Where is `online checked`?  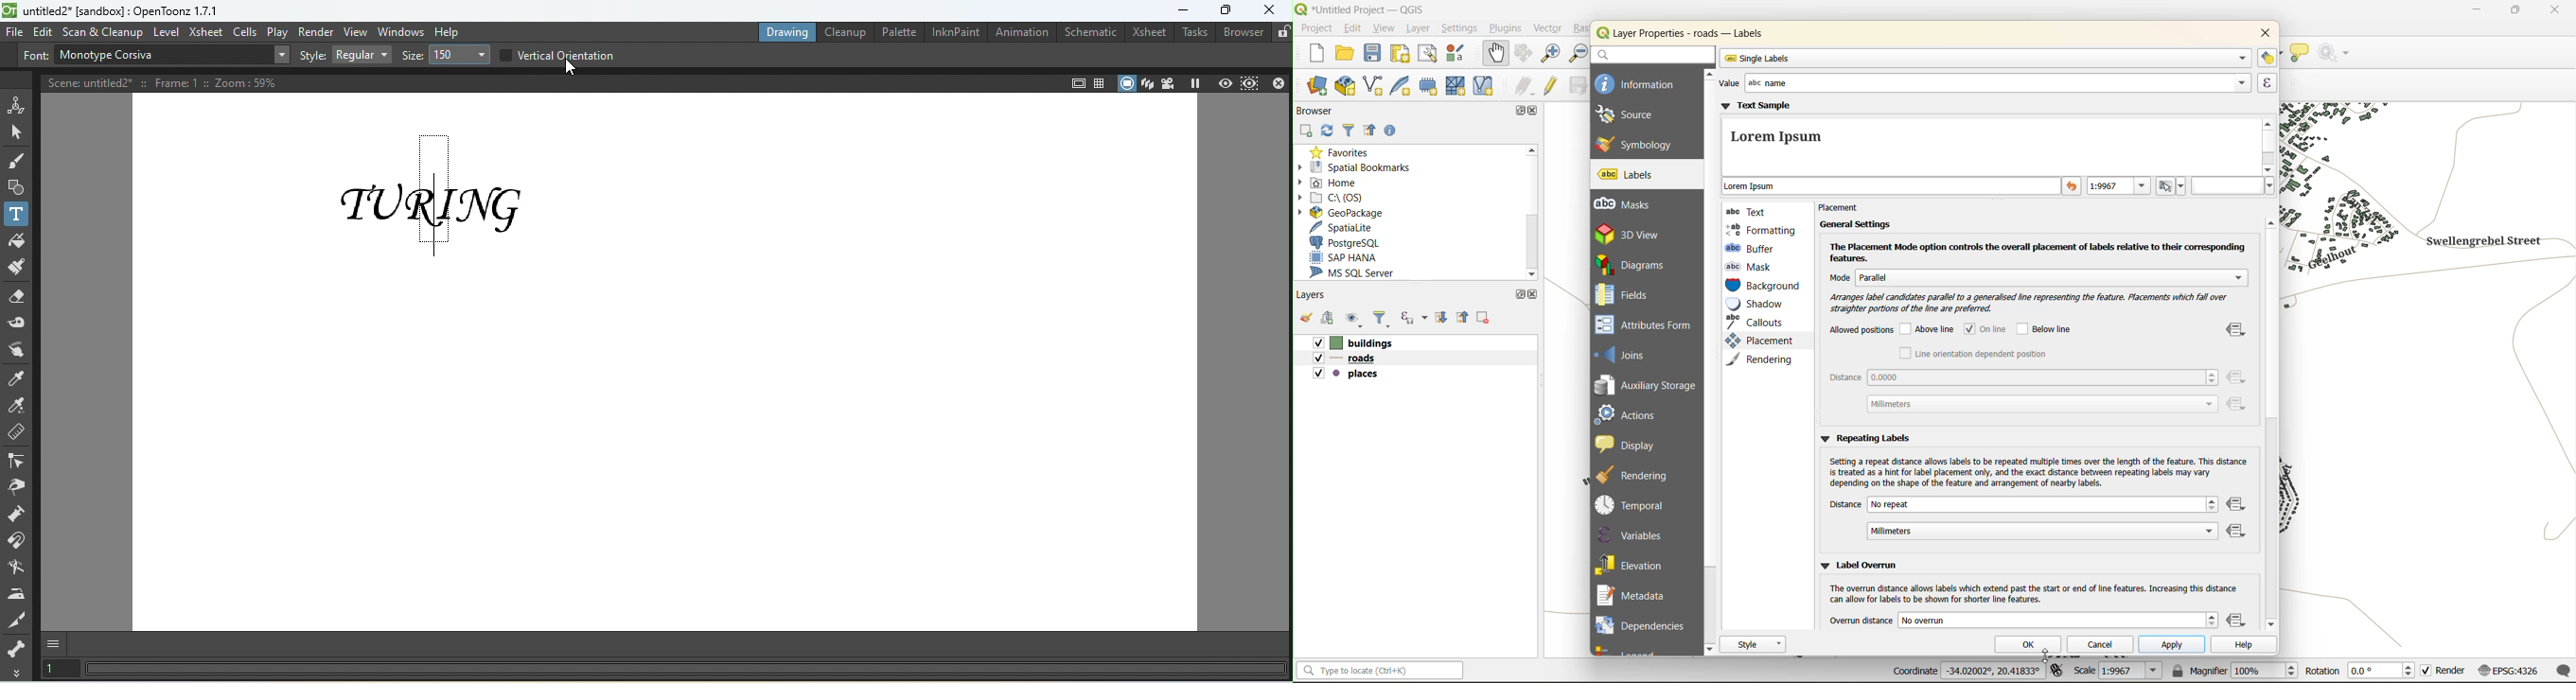 online checked is located at coordinates (1991, 329).